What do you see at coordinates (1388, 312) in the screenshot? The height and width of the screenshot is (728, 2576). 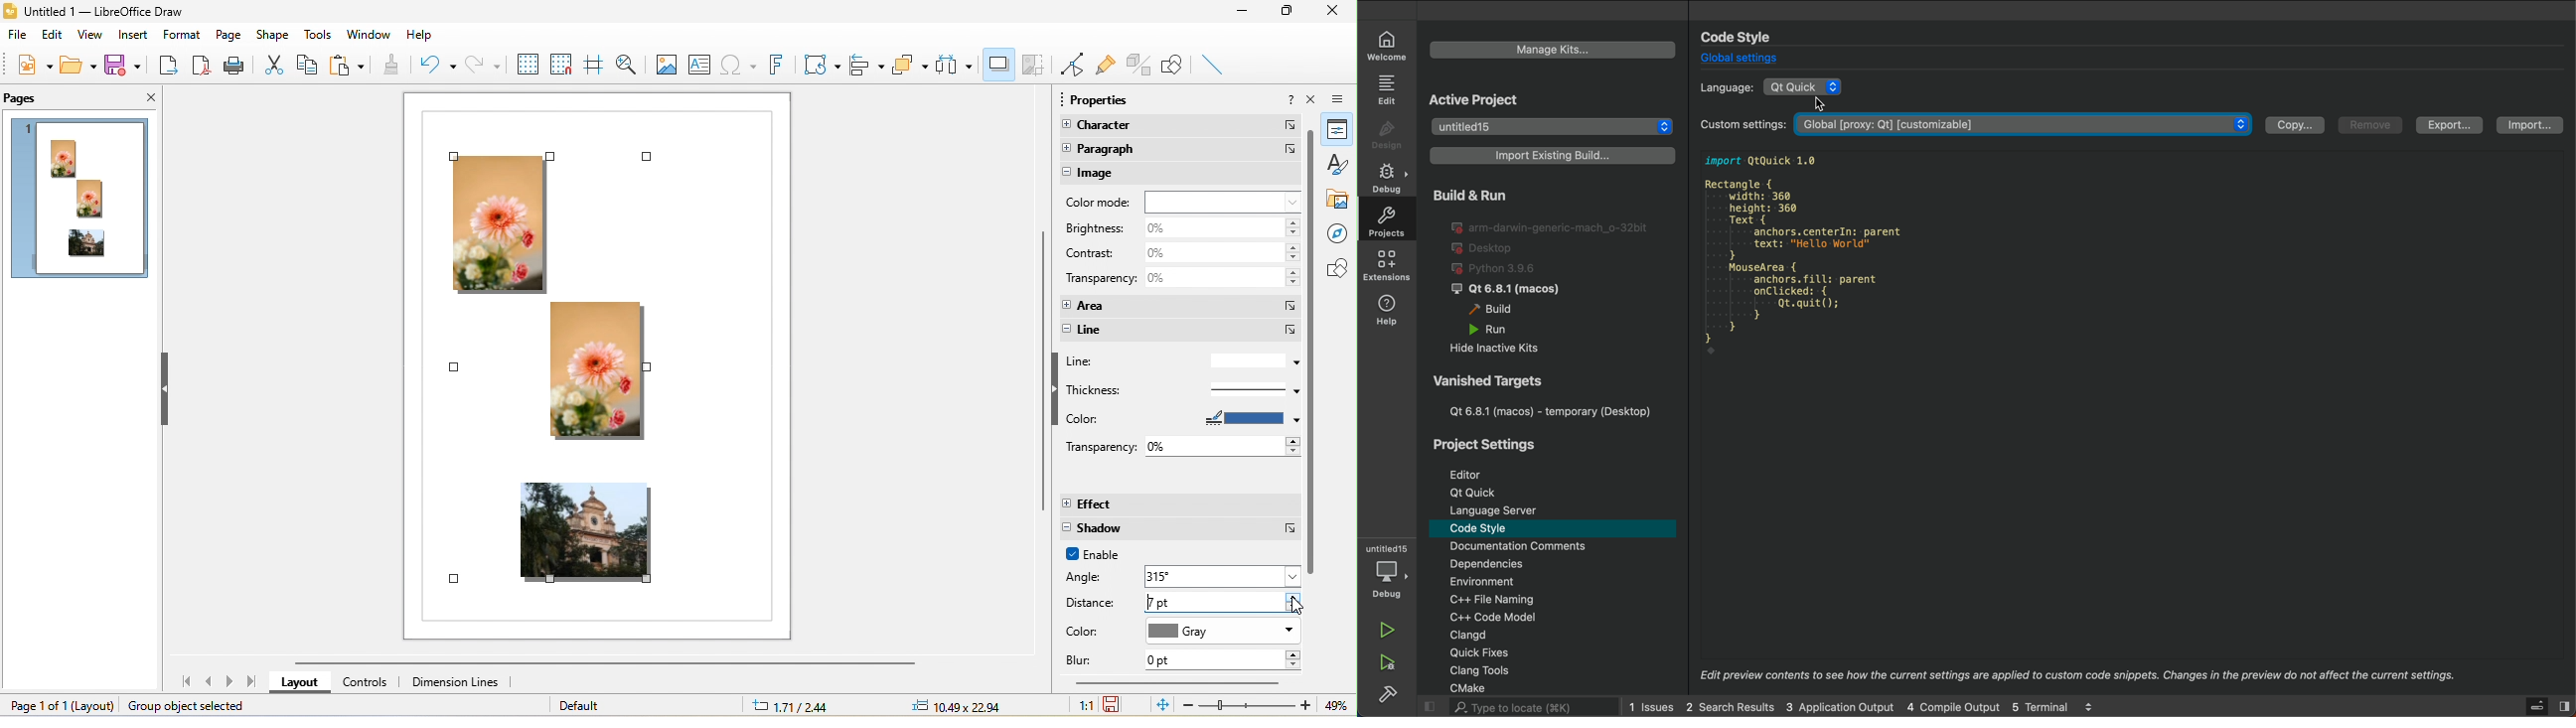 I see `help` at bounding box center [1388, 312].